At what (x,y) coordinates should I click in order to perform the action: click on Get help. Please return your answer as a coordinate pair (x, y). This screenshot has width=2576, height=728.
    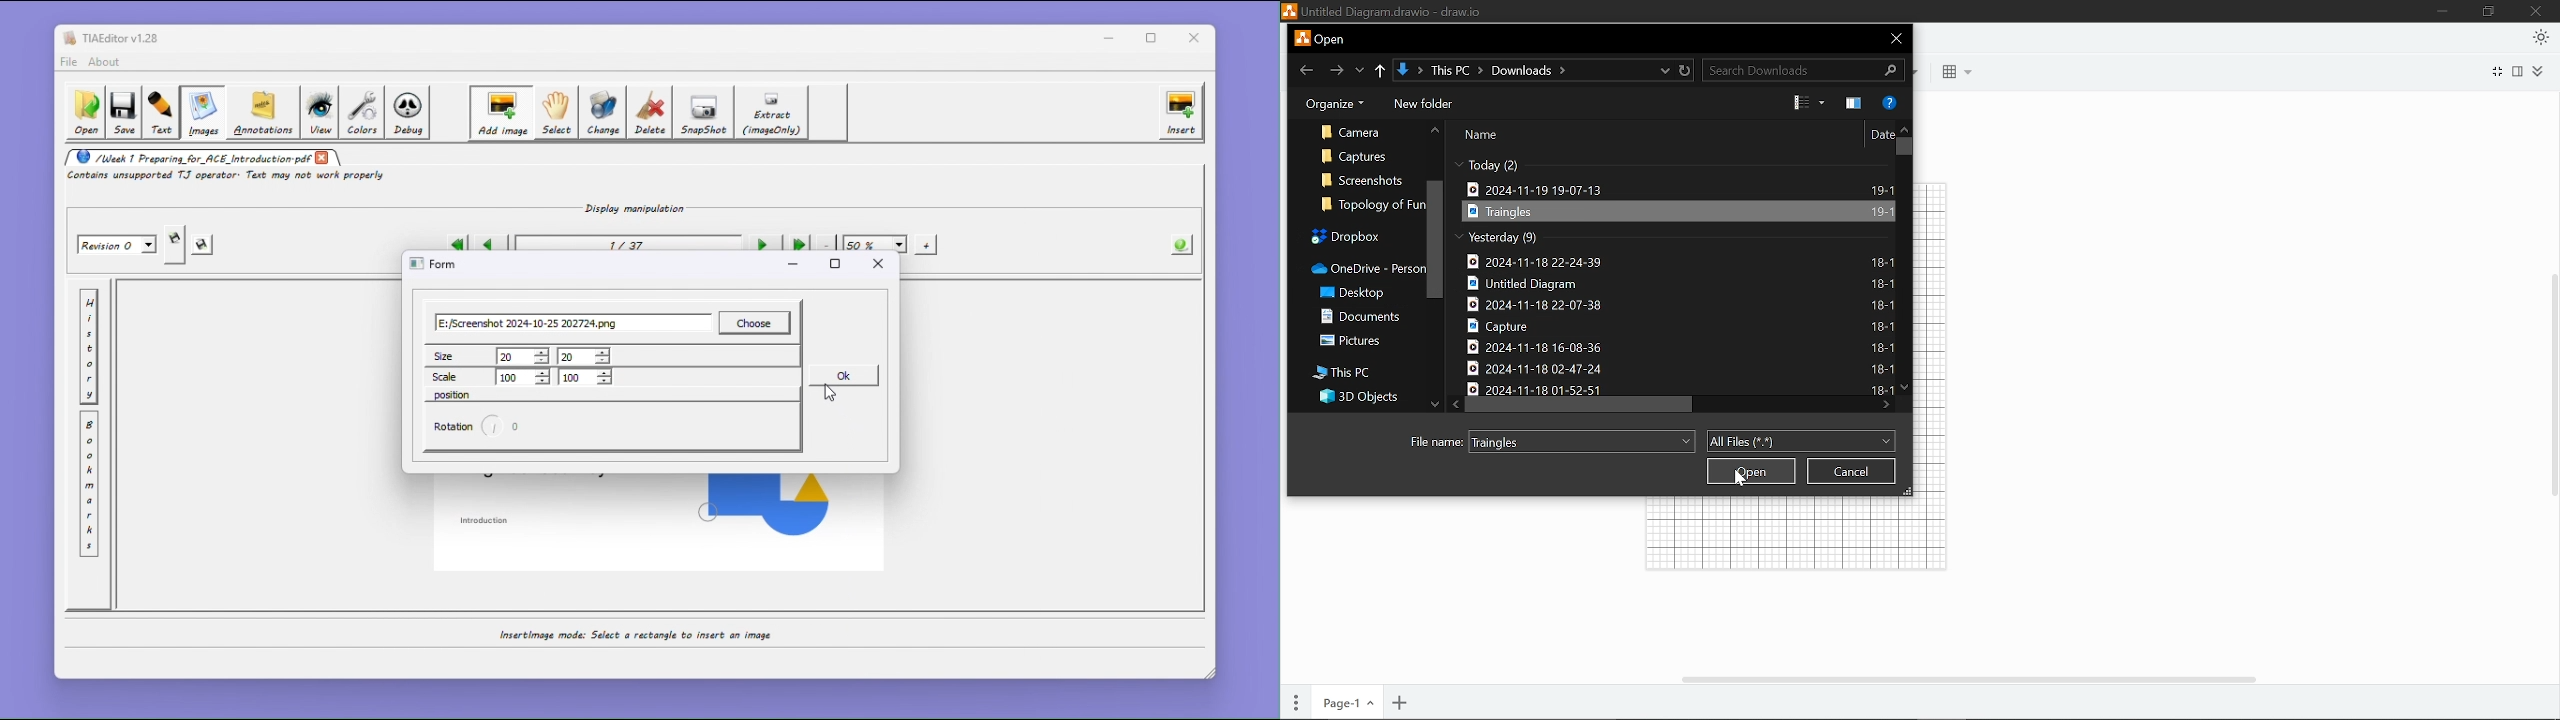
    Looking at the image, I should click on (1889, 102).